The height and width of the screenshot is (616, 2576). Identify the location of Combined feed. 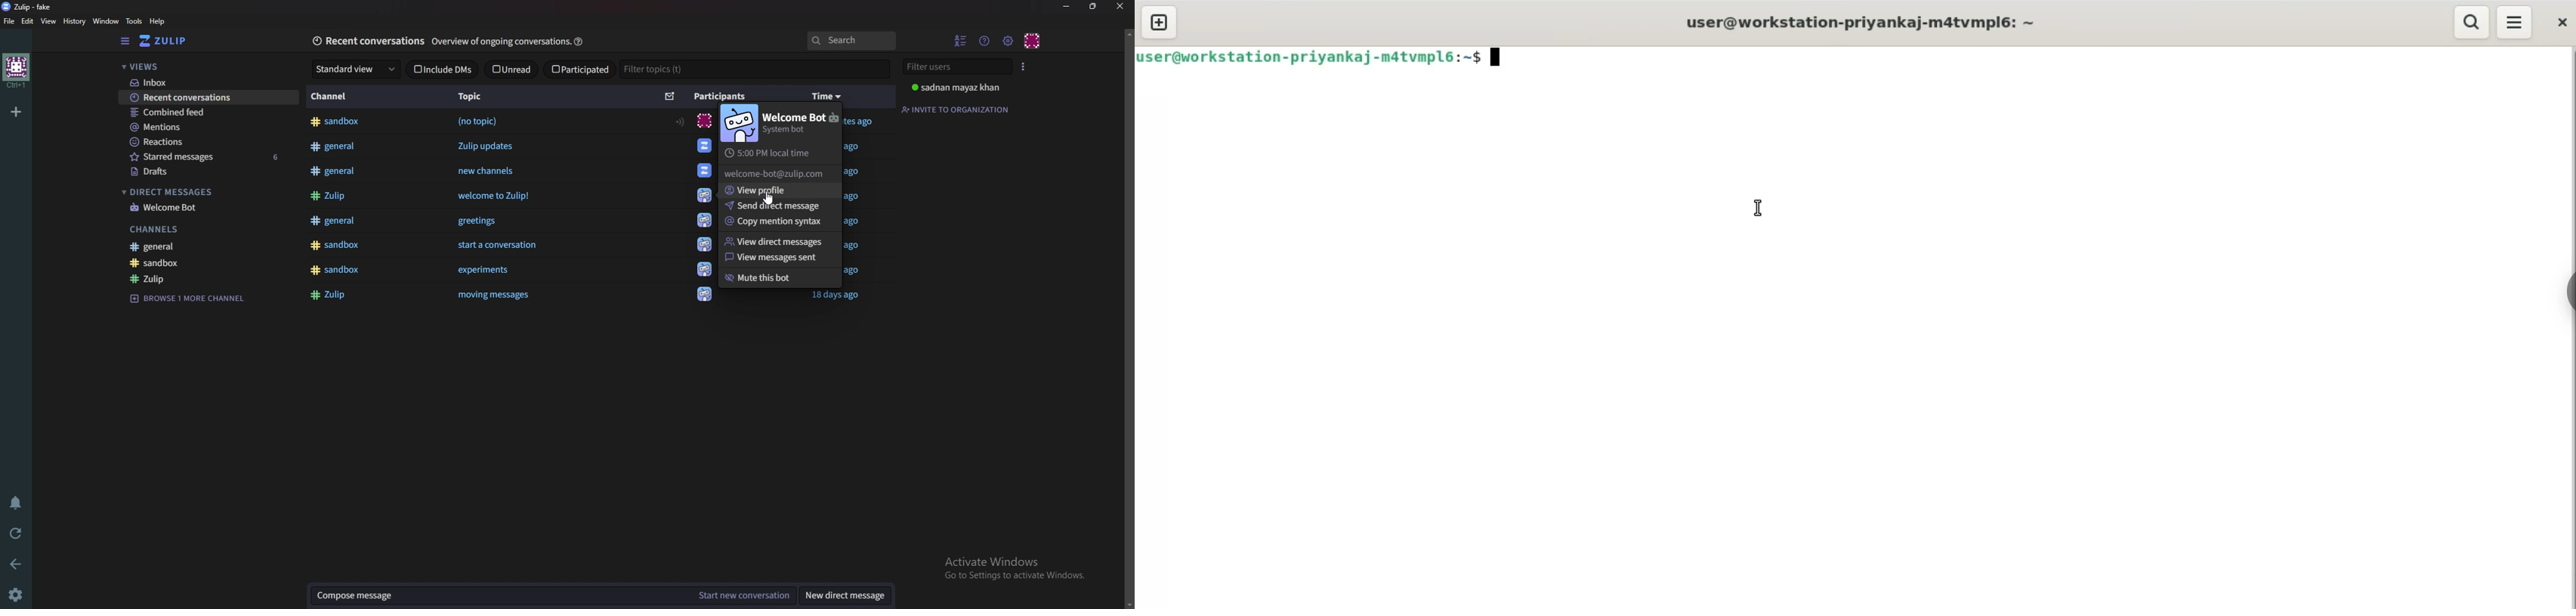
(205, 112).